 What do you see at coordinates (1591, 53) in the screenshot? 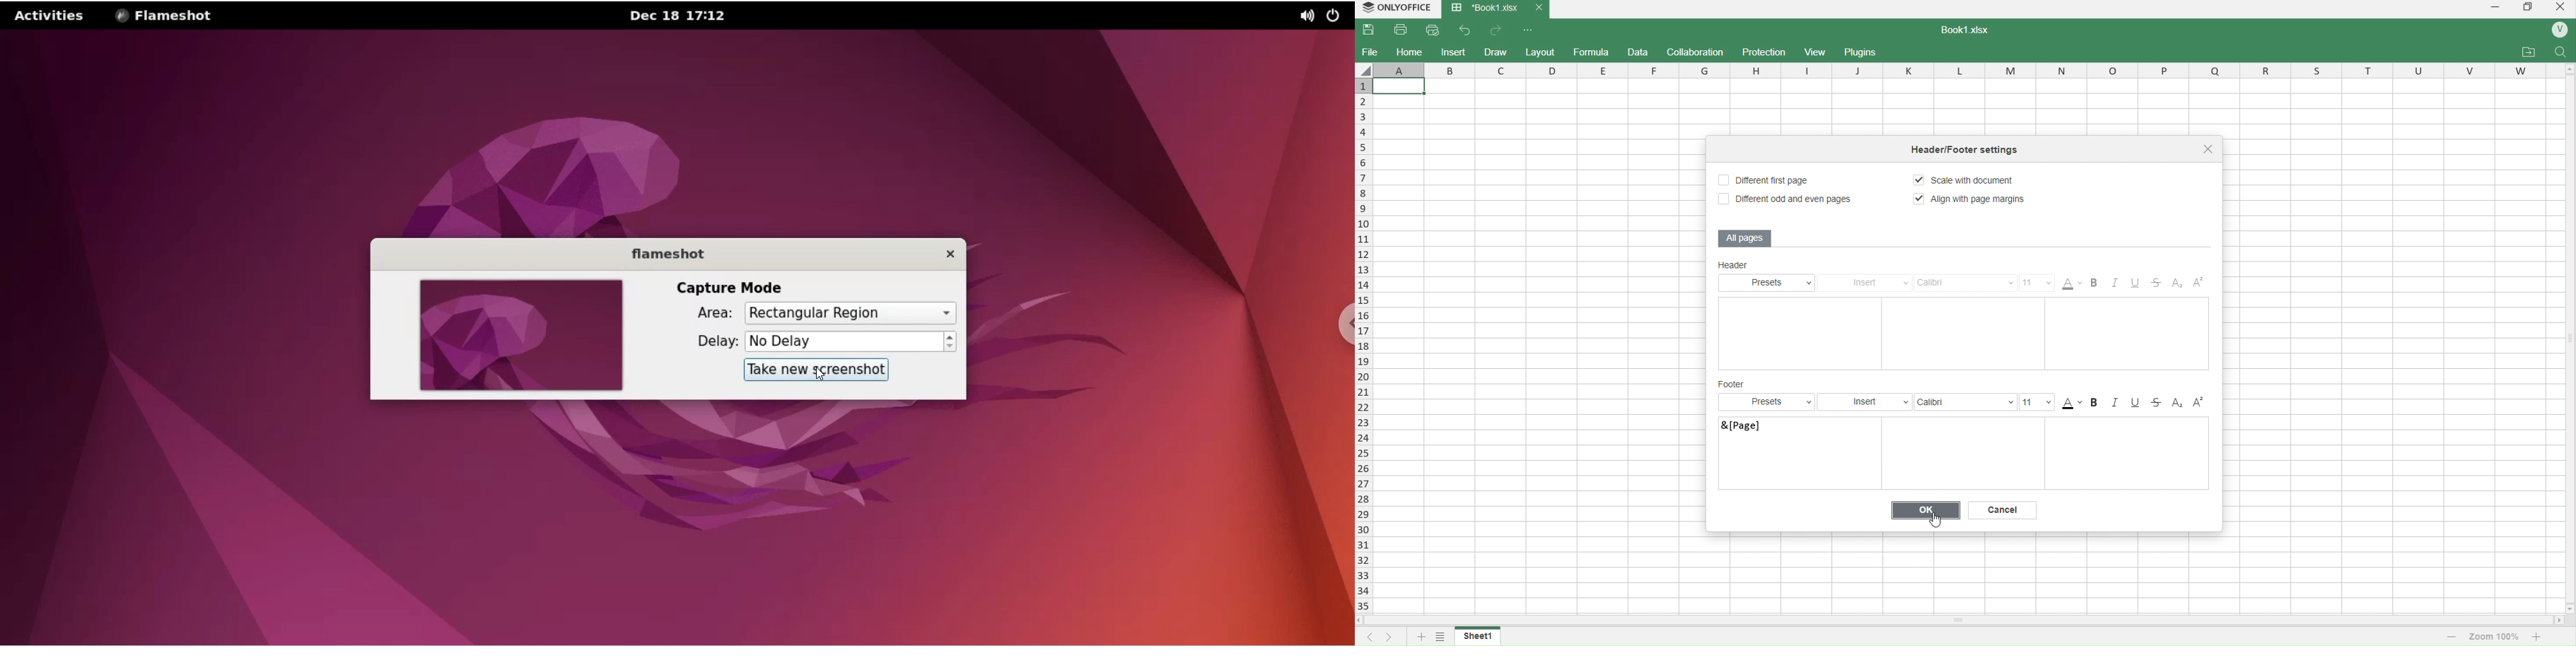
I see `formula` at bounding box center [1591, 53].